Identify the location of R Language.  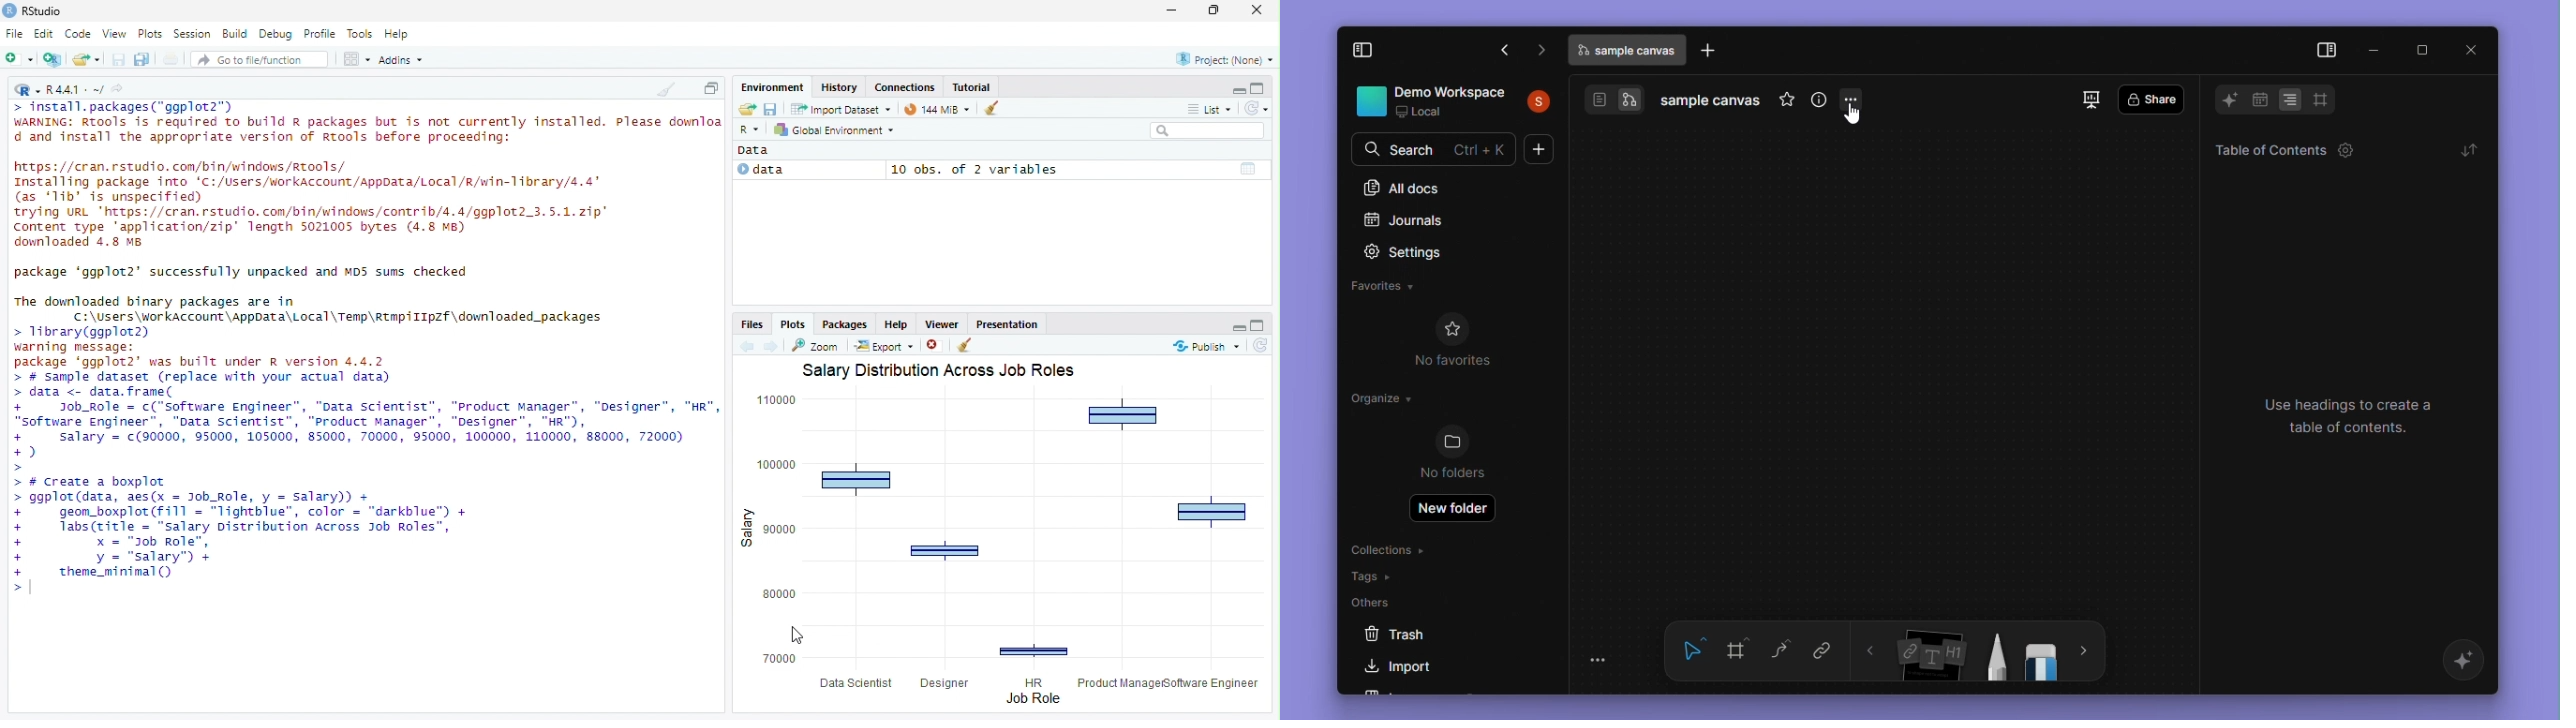
(27, 91).